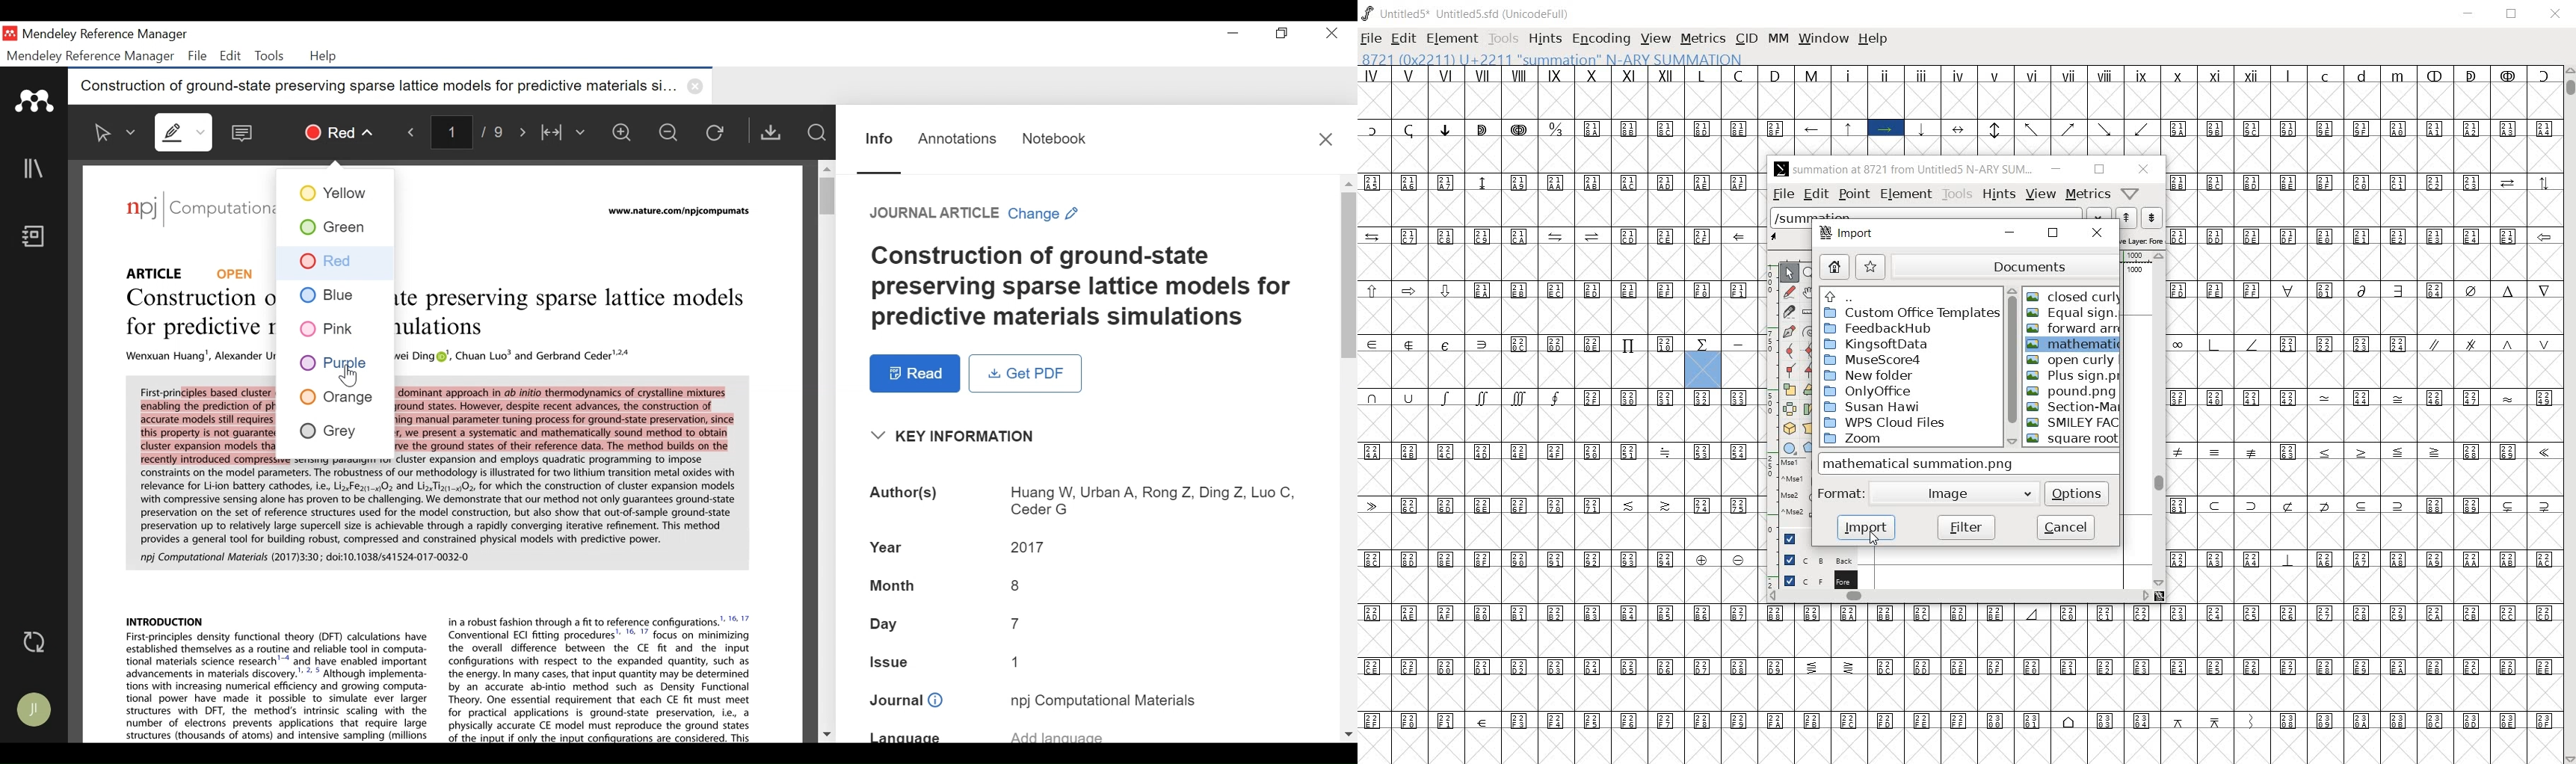 The height and width of the screenshot is (784, 2576). Describe the element at coordinates (1876, 40) in the screenshot. I see `HELP` at that location.